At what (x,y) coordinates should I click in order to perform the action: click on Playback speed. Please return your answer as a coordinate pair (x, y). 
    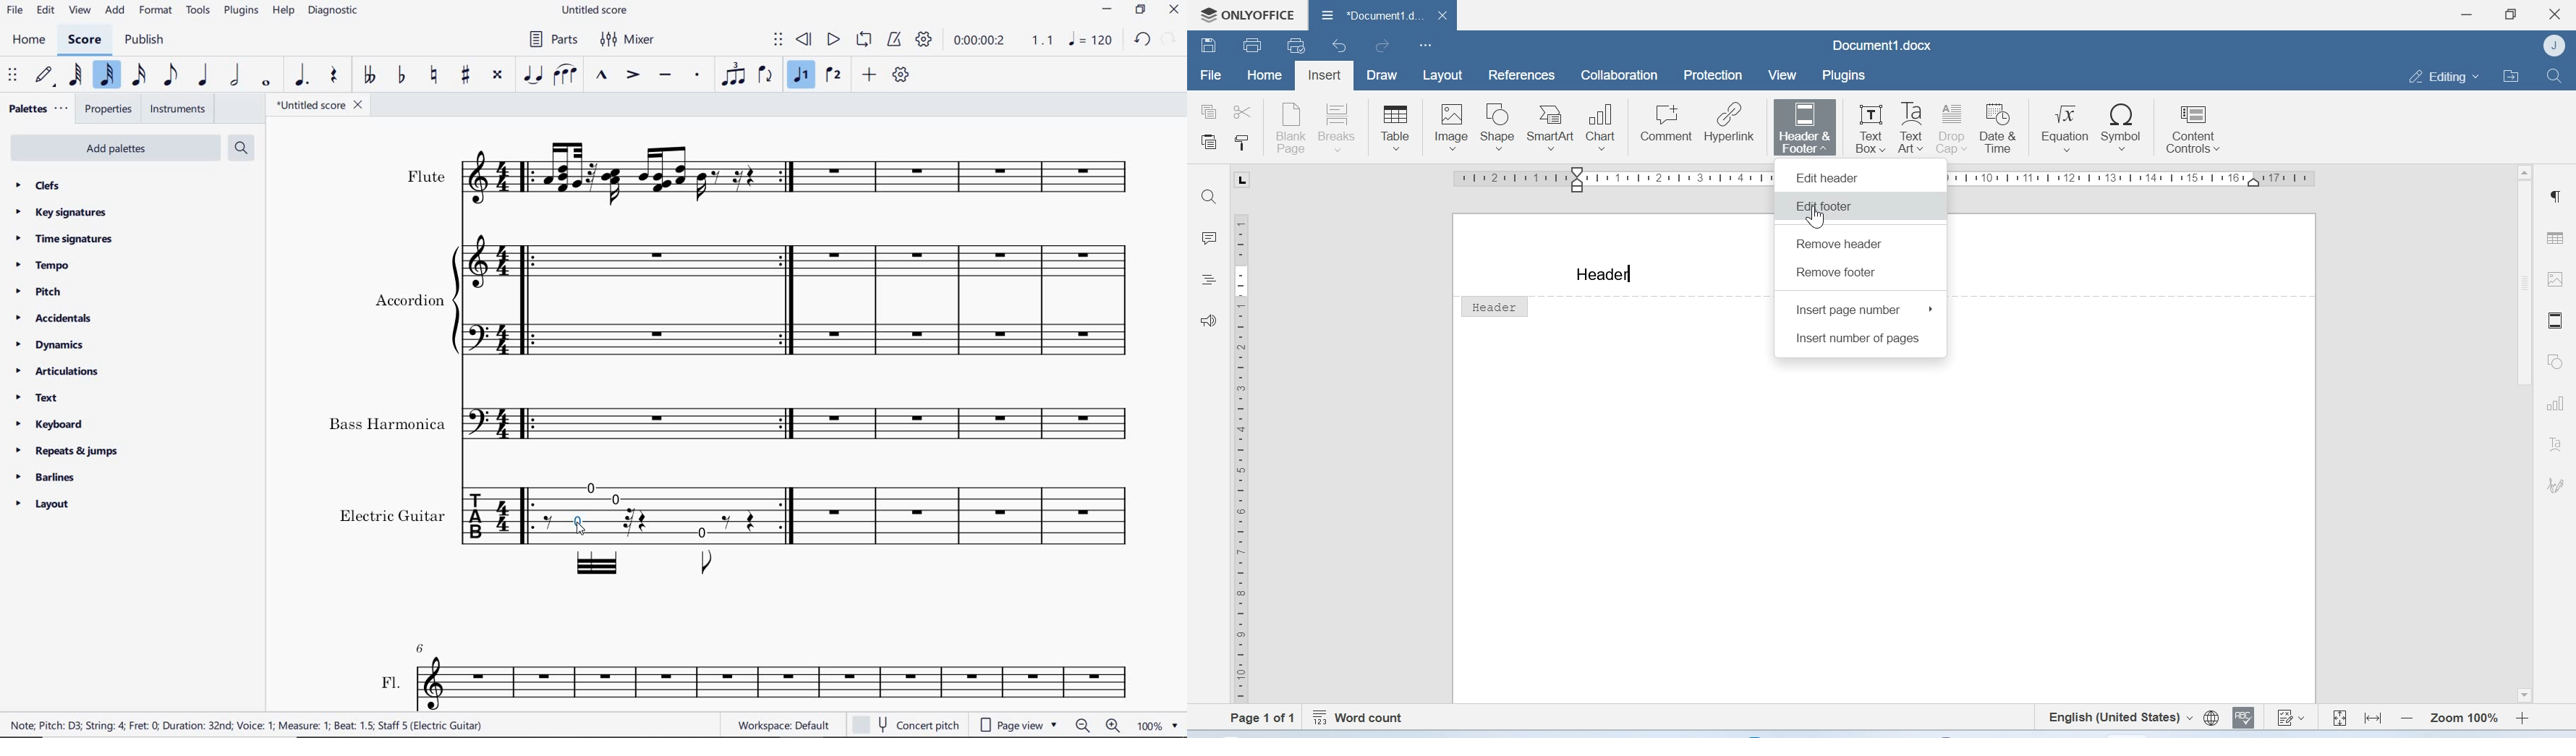
    Looking at the image, I should click on (1044, 42).